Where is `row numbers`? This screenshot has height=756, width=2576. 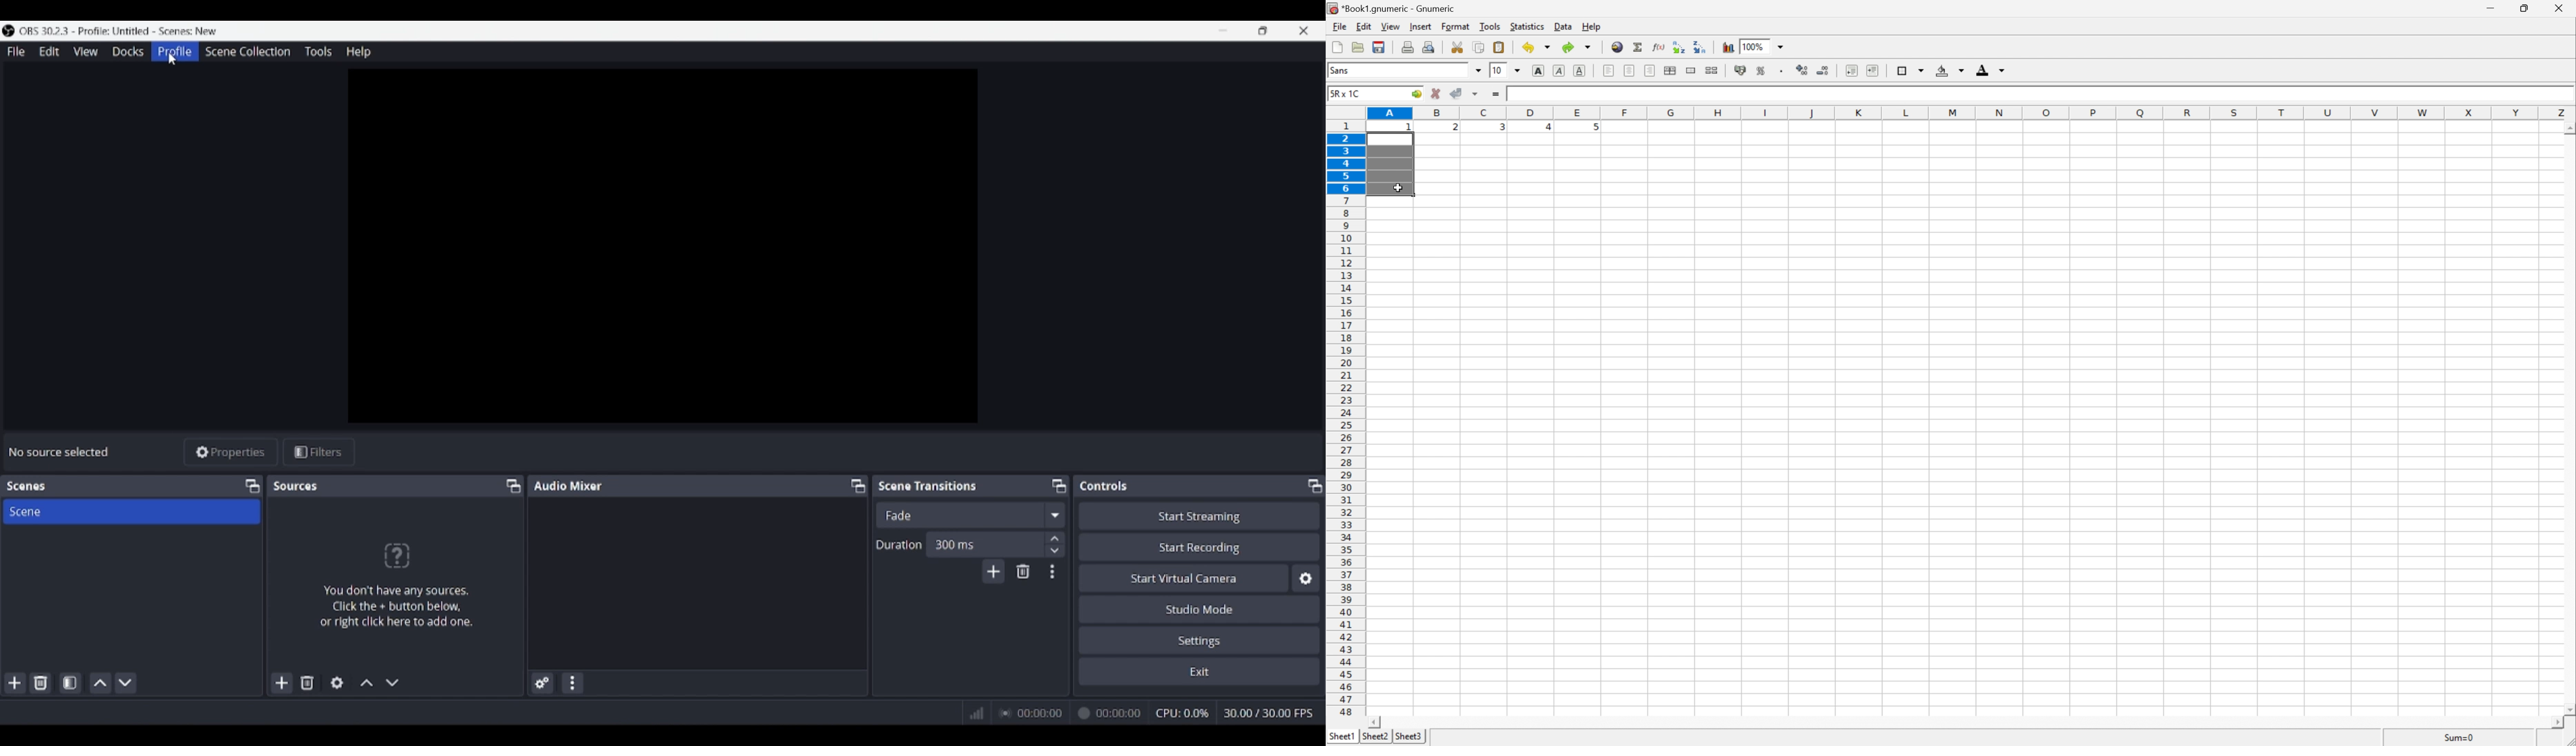
row numbers is located at coordinates (1346, 418).